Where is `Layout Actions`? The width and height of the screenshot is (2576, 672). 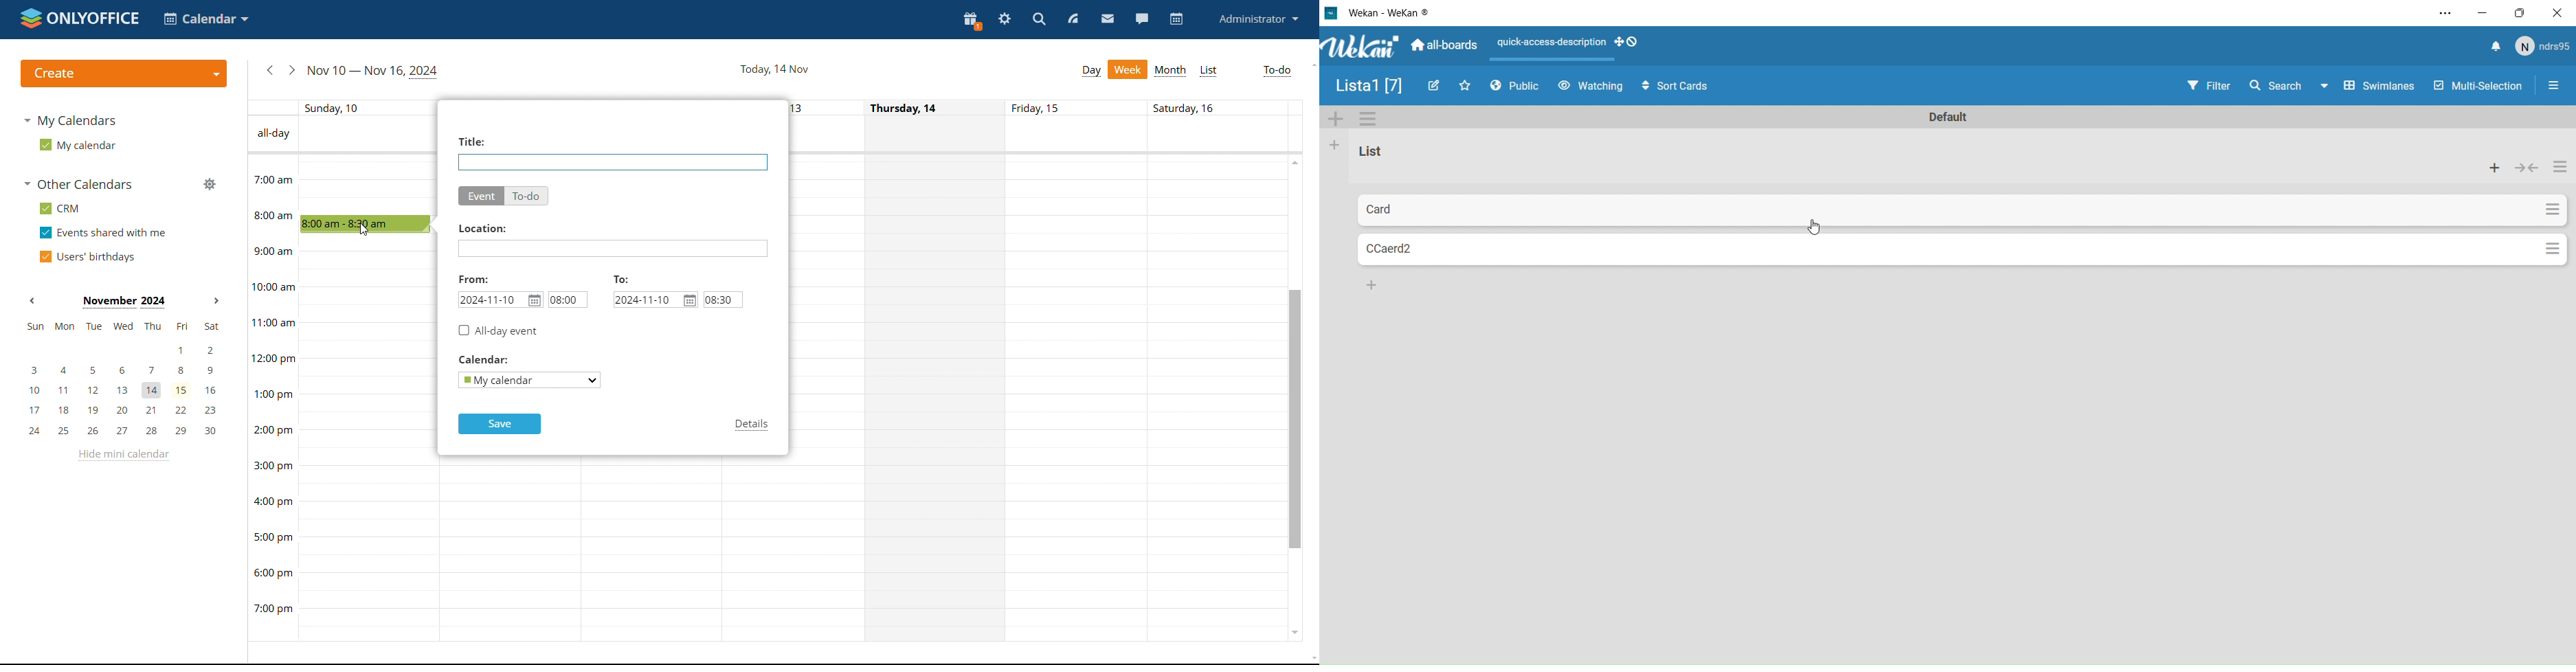
Layout Actions is located at coordinates (1588, 47).